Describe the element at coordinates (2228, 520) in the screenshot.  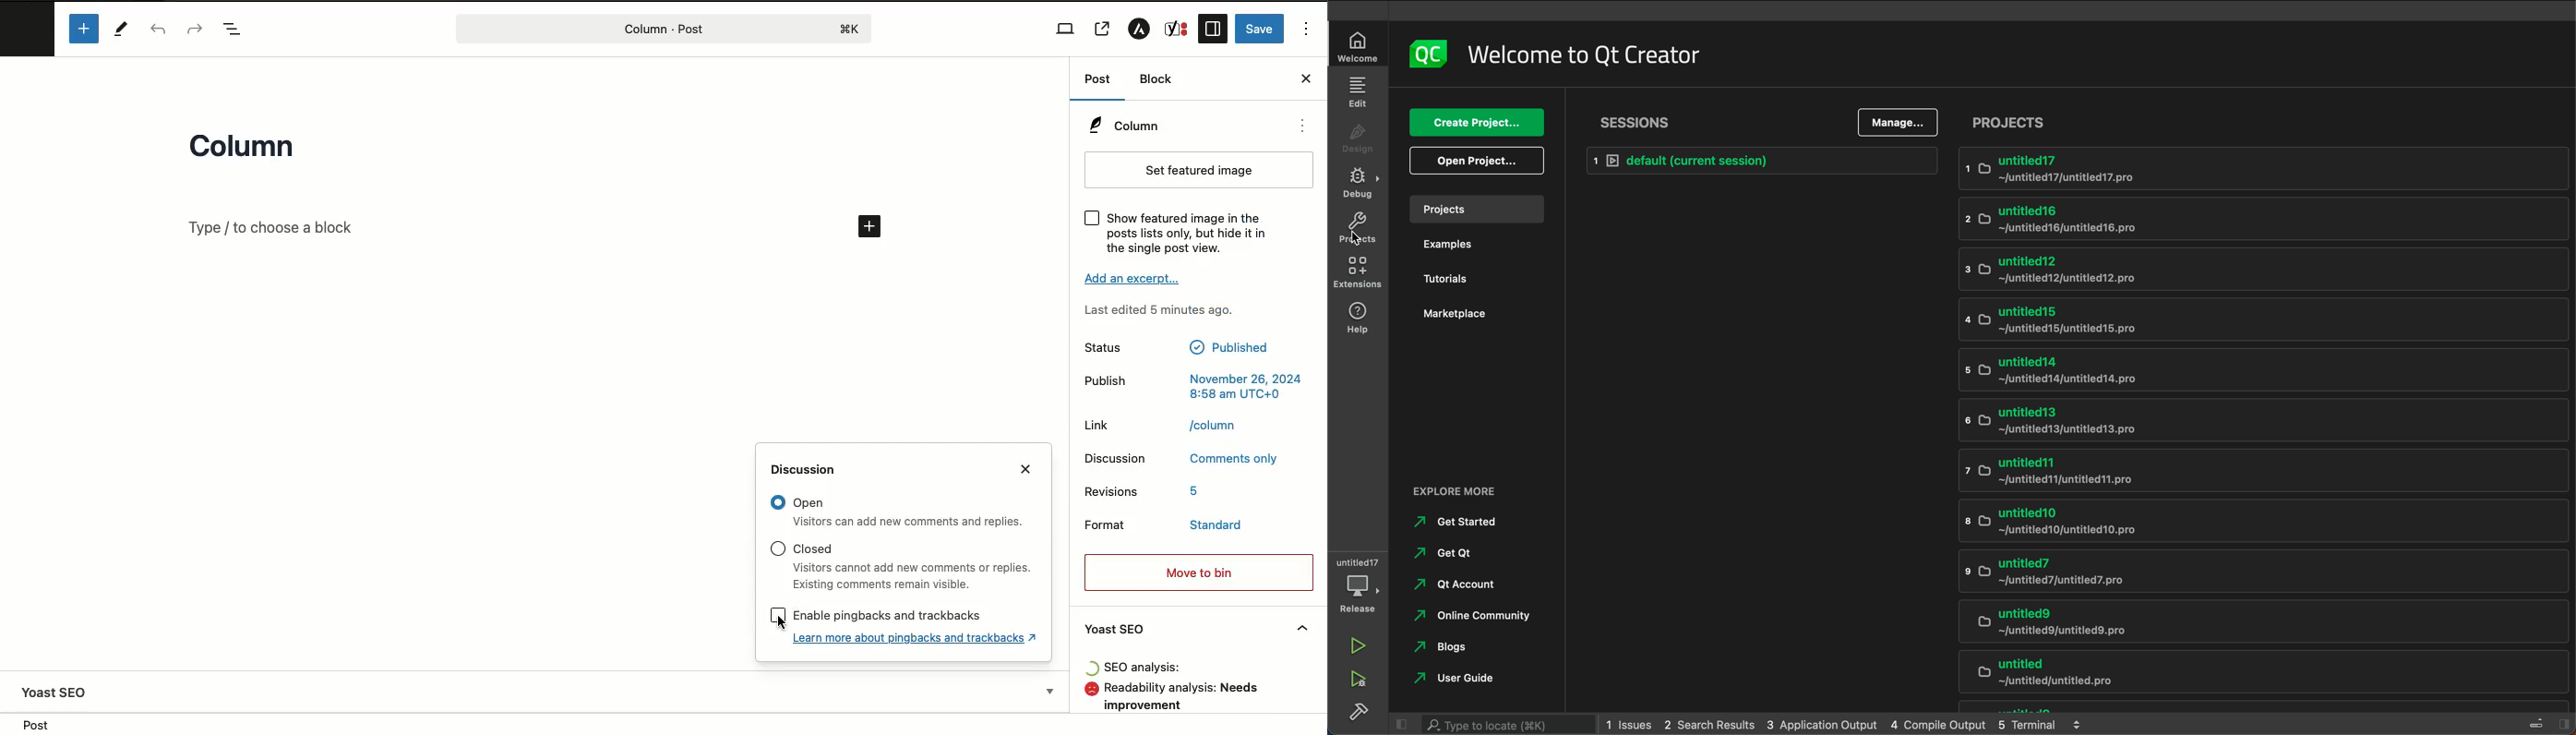
I see `untitled10` at that location.